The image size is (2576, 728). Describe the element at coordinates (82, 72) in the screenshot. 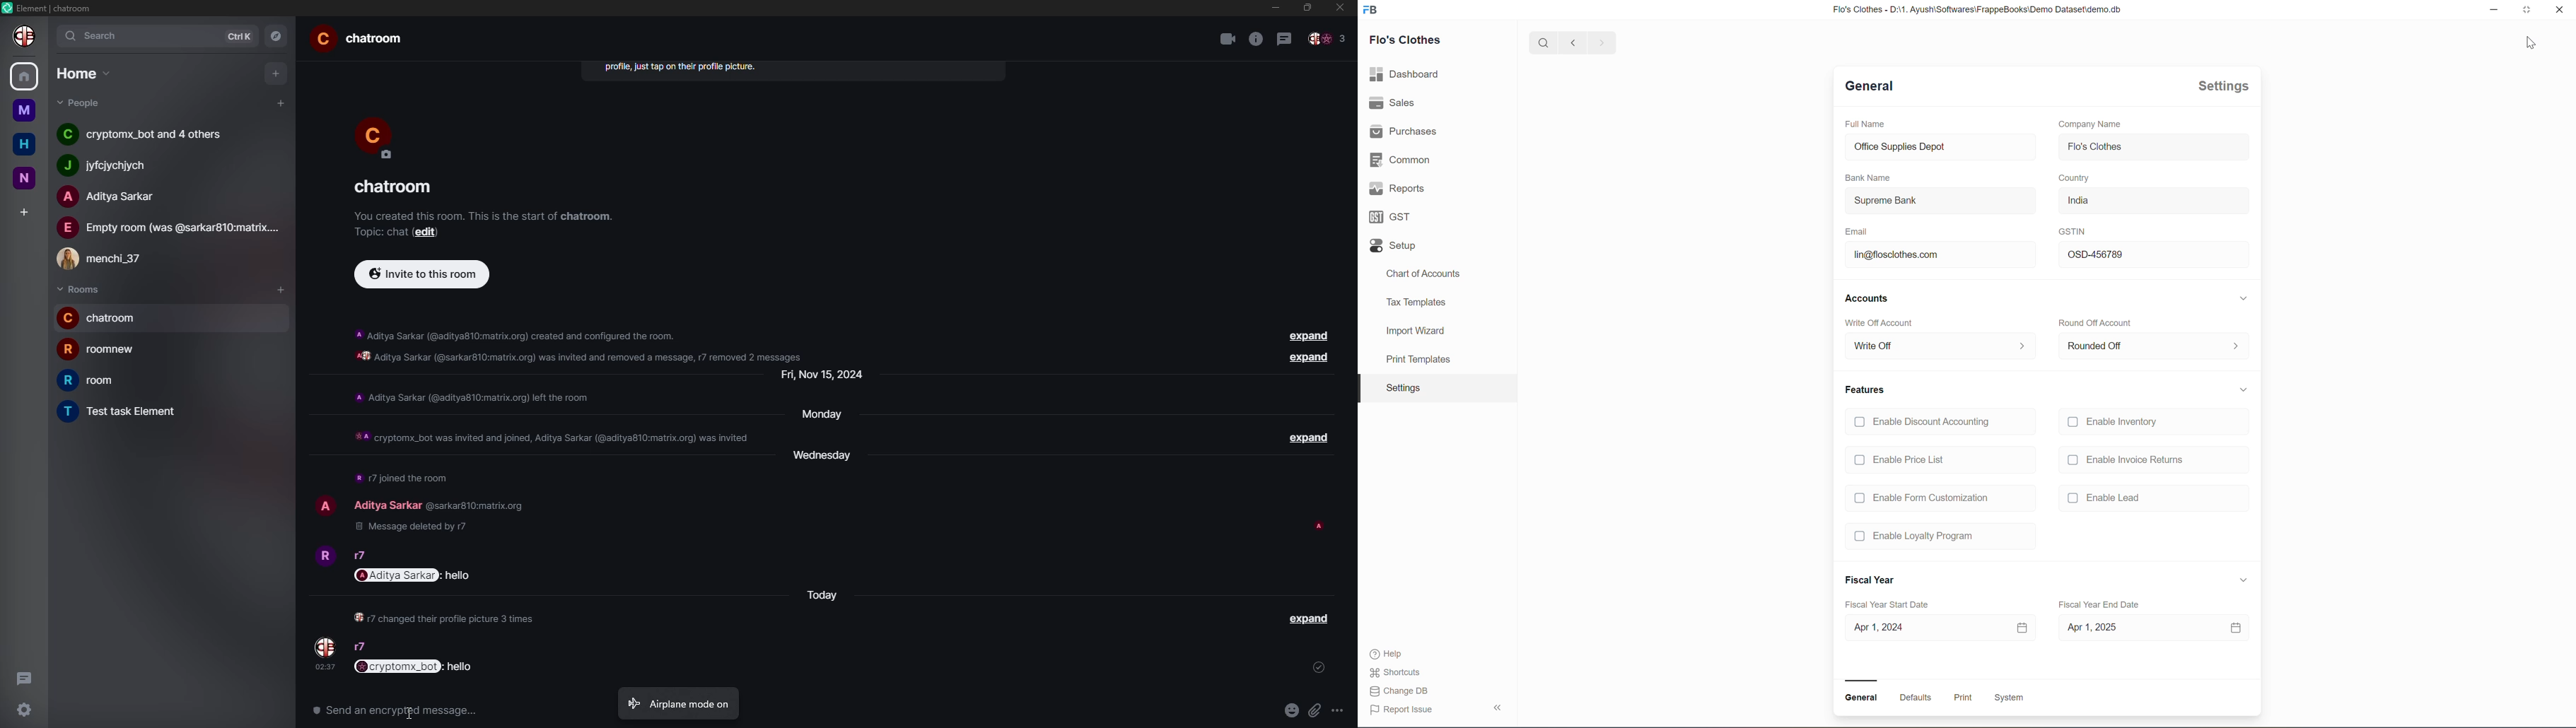

I see `home` at that location.